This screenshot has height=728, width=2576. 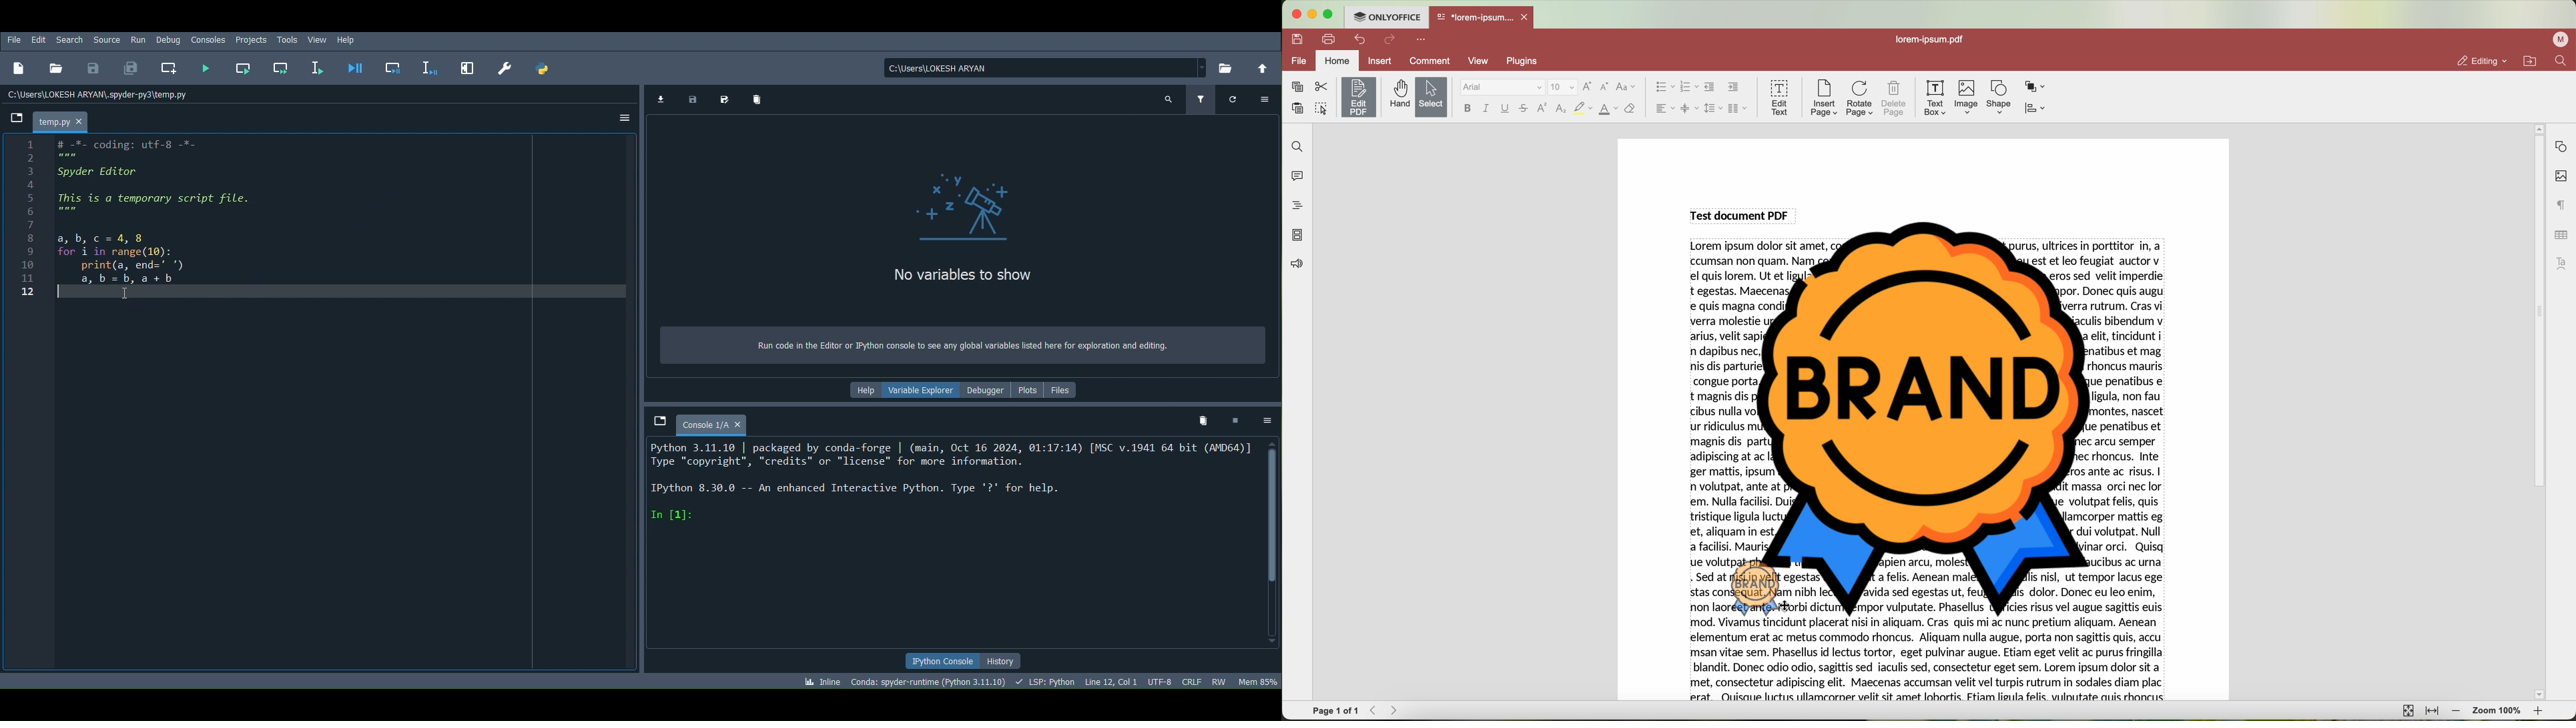 I want to click on File location, so click(x=1045, y=69).